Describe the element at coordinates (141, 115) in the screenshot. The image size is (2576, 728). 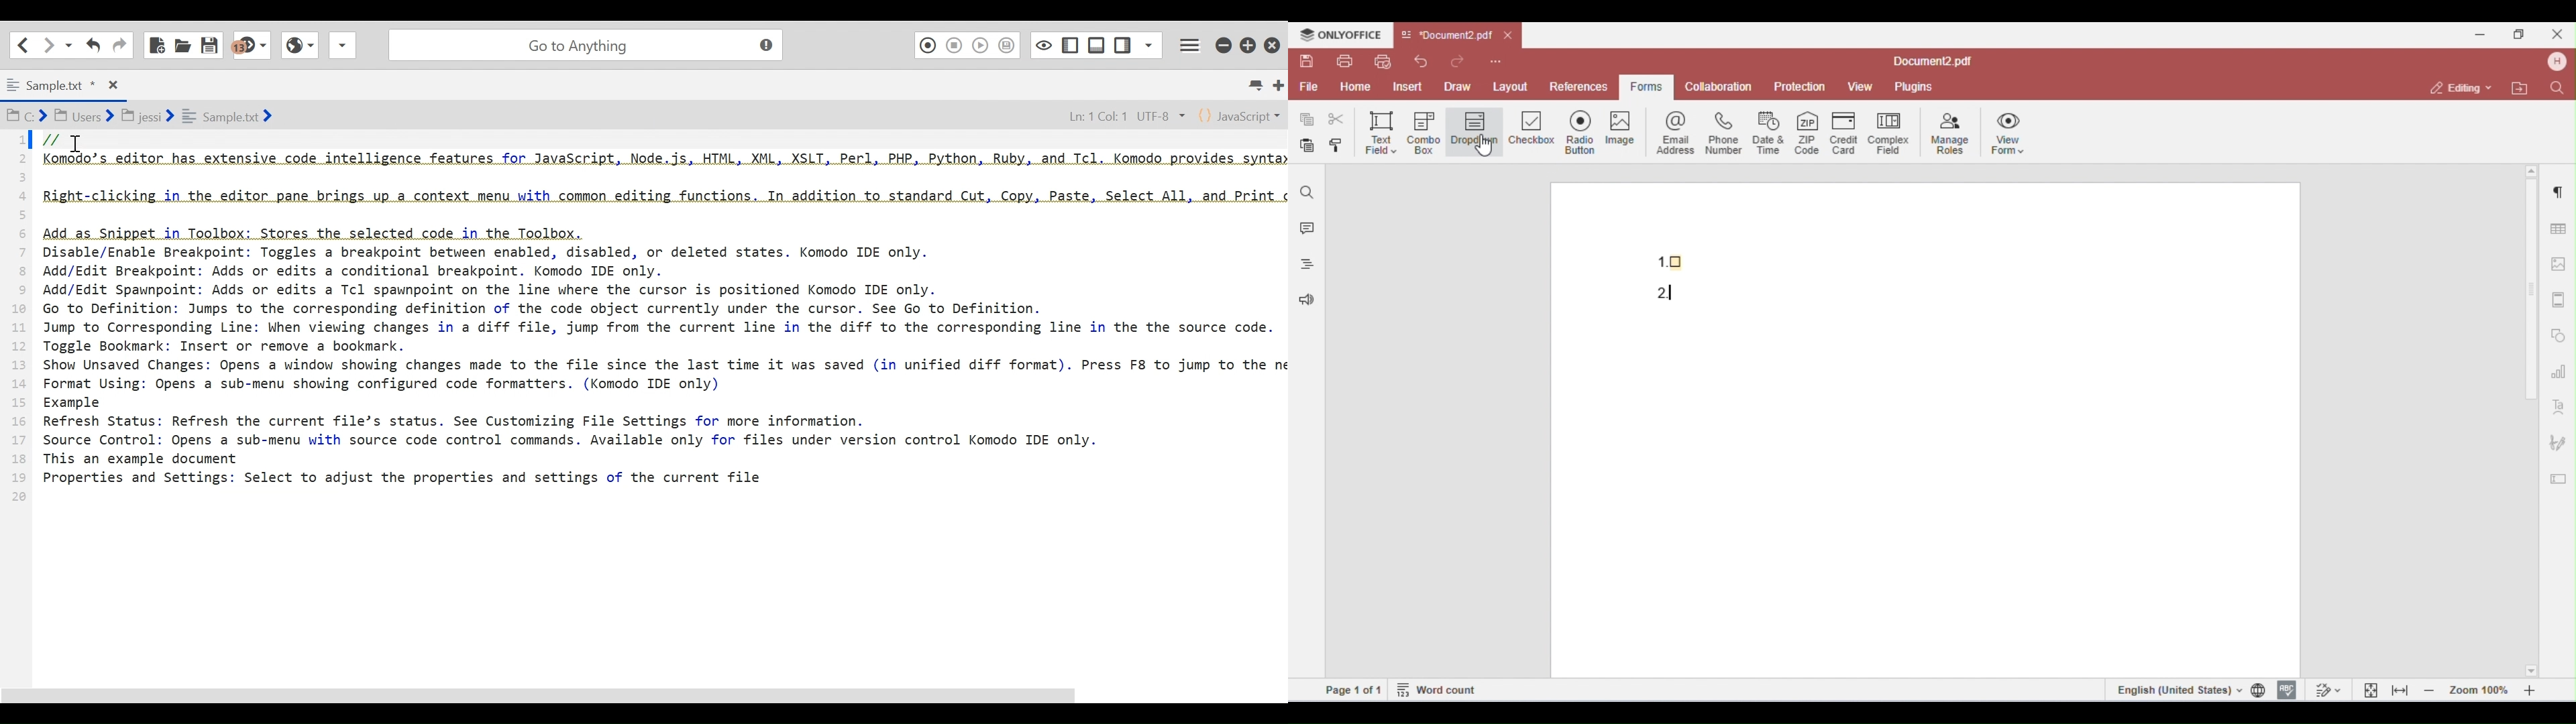
I see `Show in location` at that location.